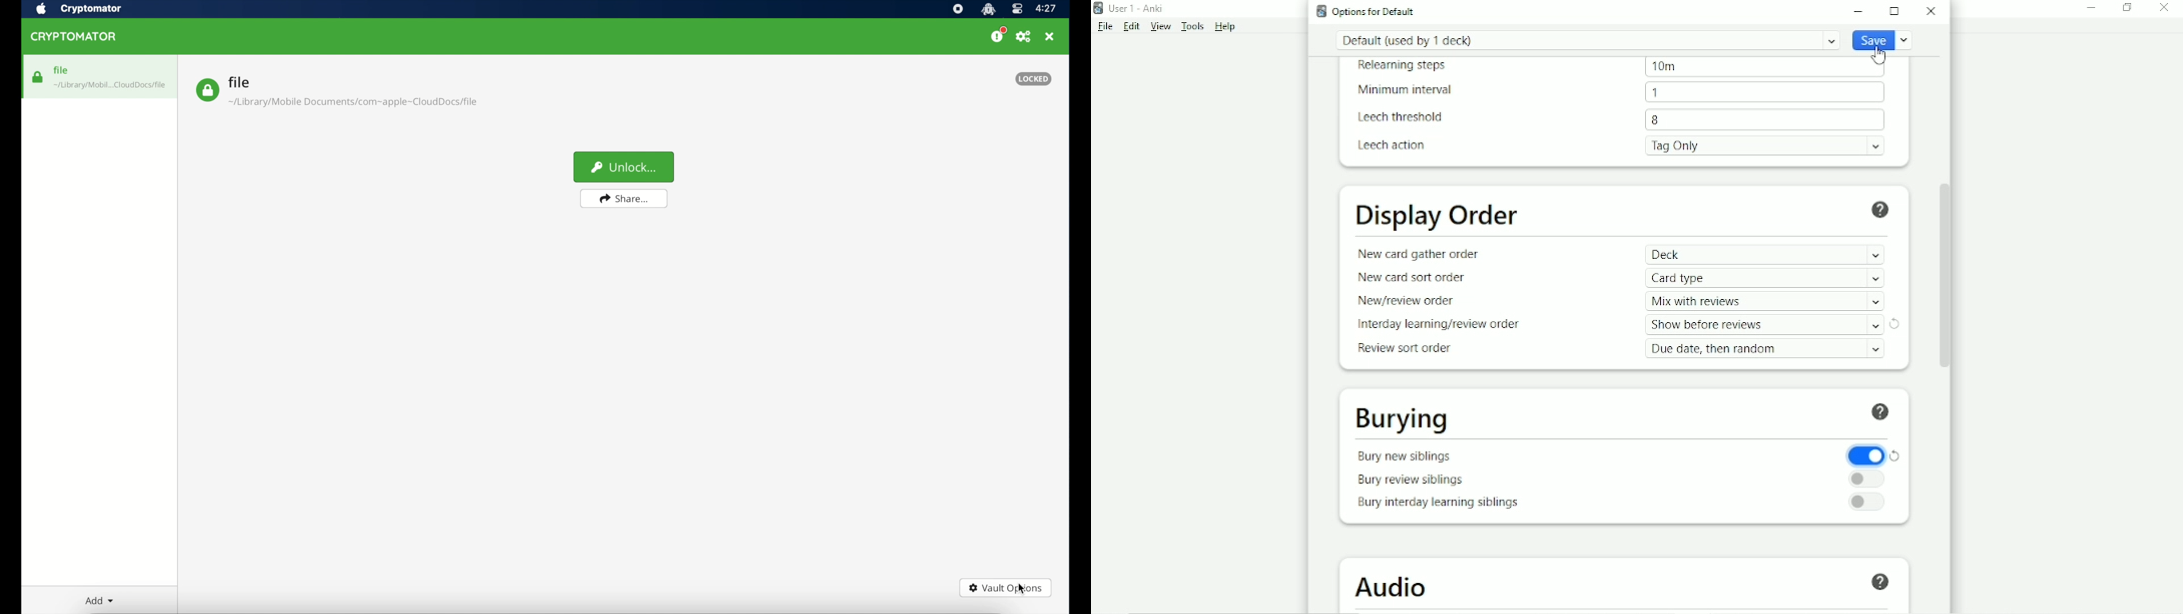 Image resolution: width=2184 pixels, height=616 pixels. What do you see at coordinates (99, 76) in the screenshot?
I see `file highlighted` at bounding box center [99, 76].